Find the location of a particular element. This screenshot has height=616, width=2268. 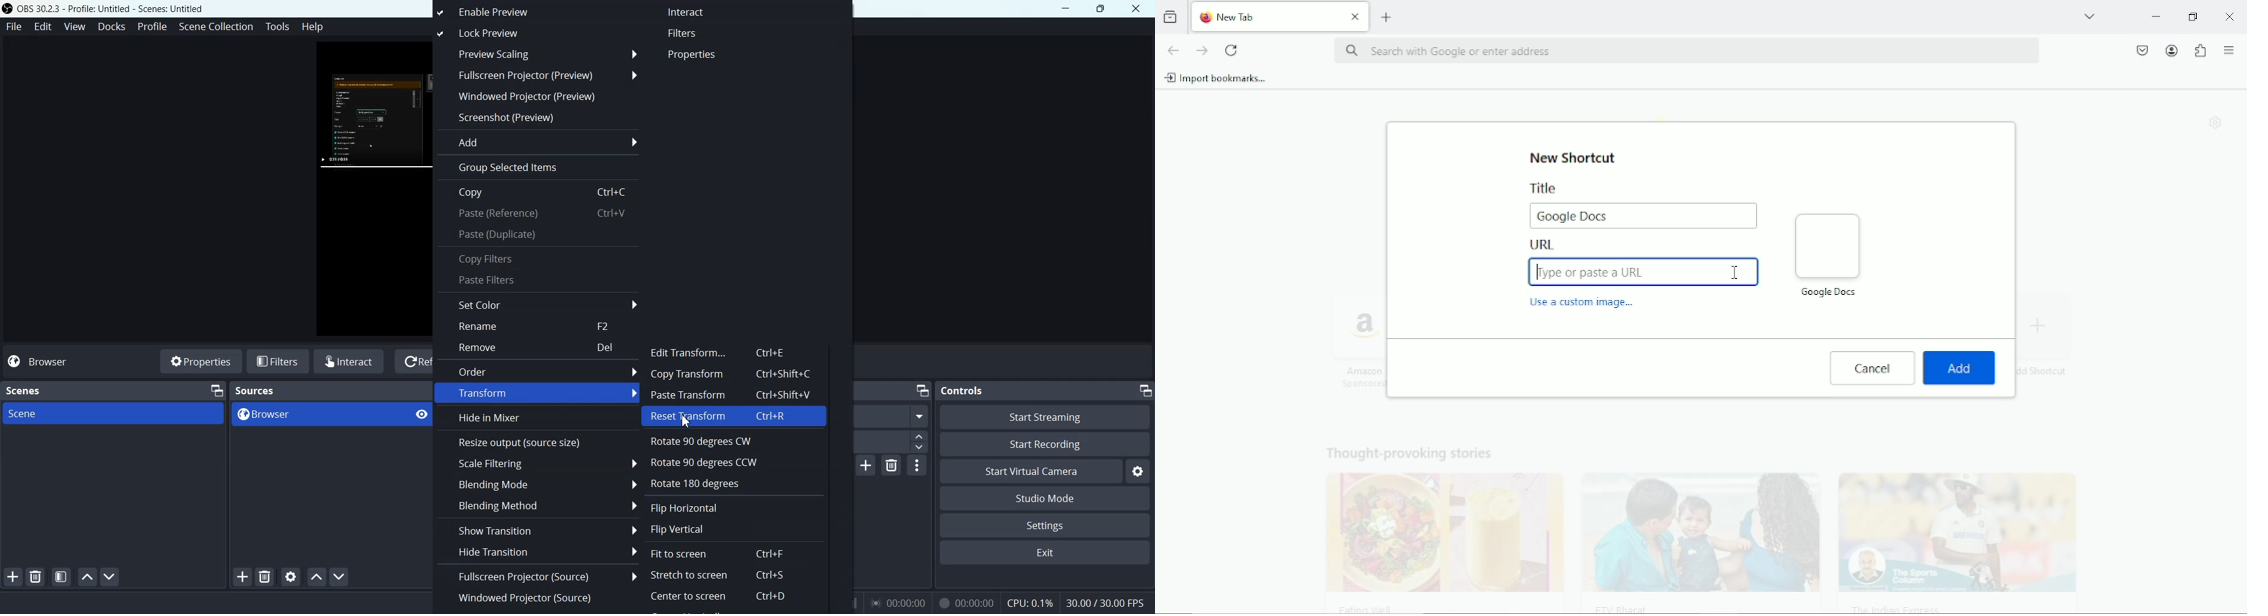

Paste (Duplicate) is located at coordinates (539, 235).